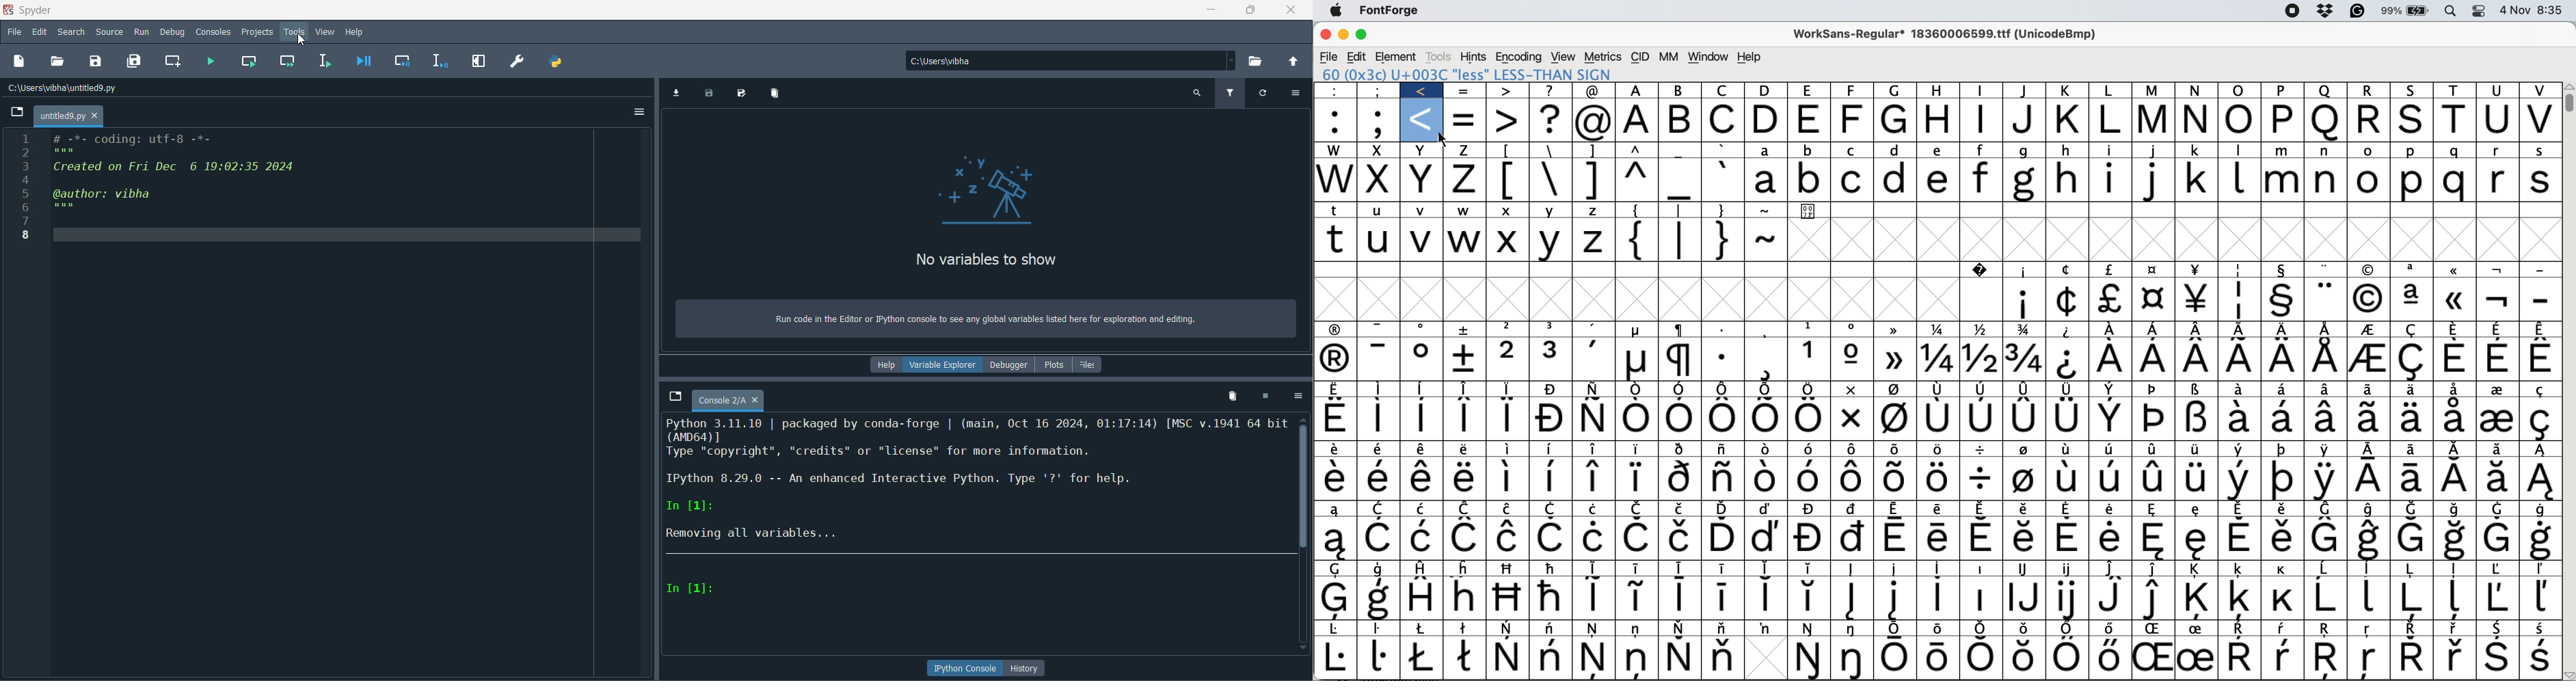 Image resolution: width=2576 pixels, height=700 pixels. Describe the element at coordinates (1769, 390) in the screenshot. I see `Symbol` at that location.